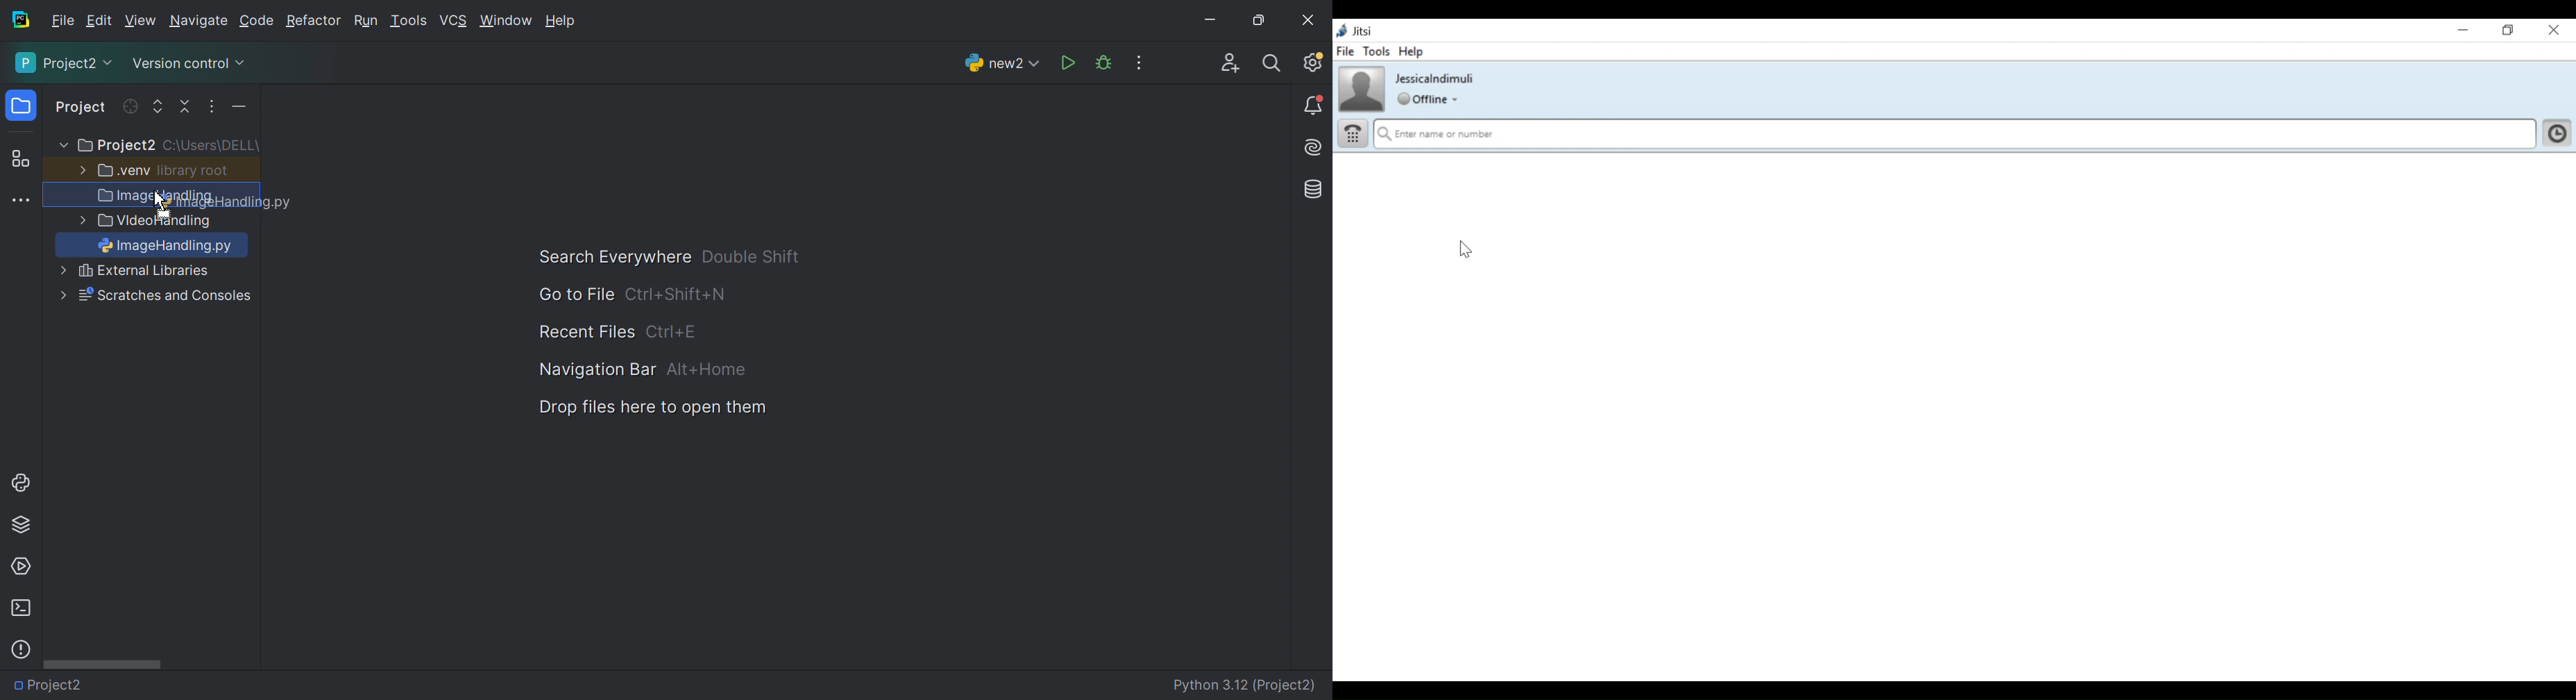 The image size is (2576, 700). What do you see at coordinates (142, 21) in the screenshot?
I see `View` at bounding box center [142, 21].